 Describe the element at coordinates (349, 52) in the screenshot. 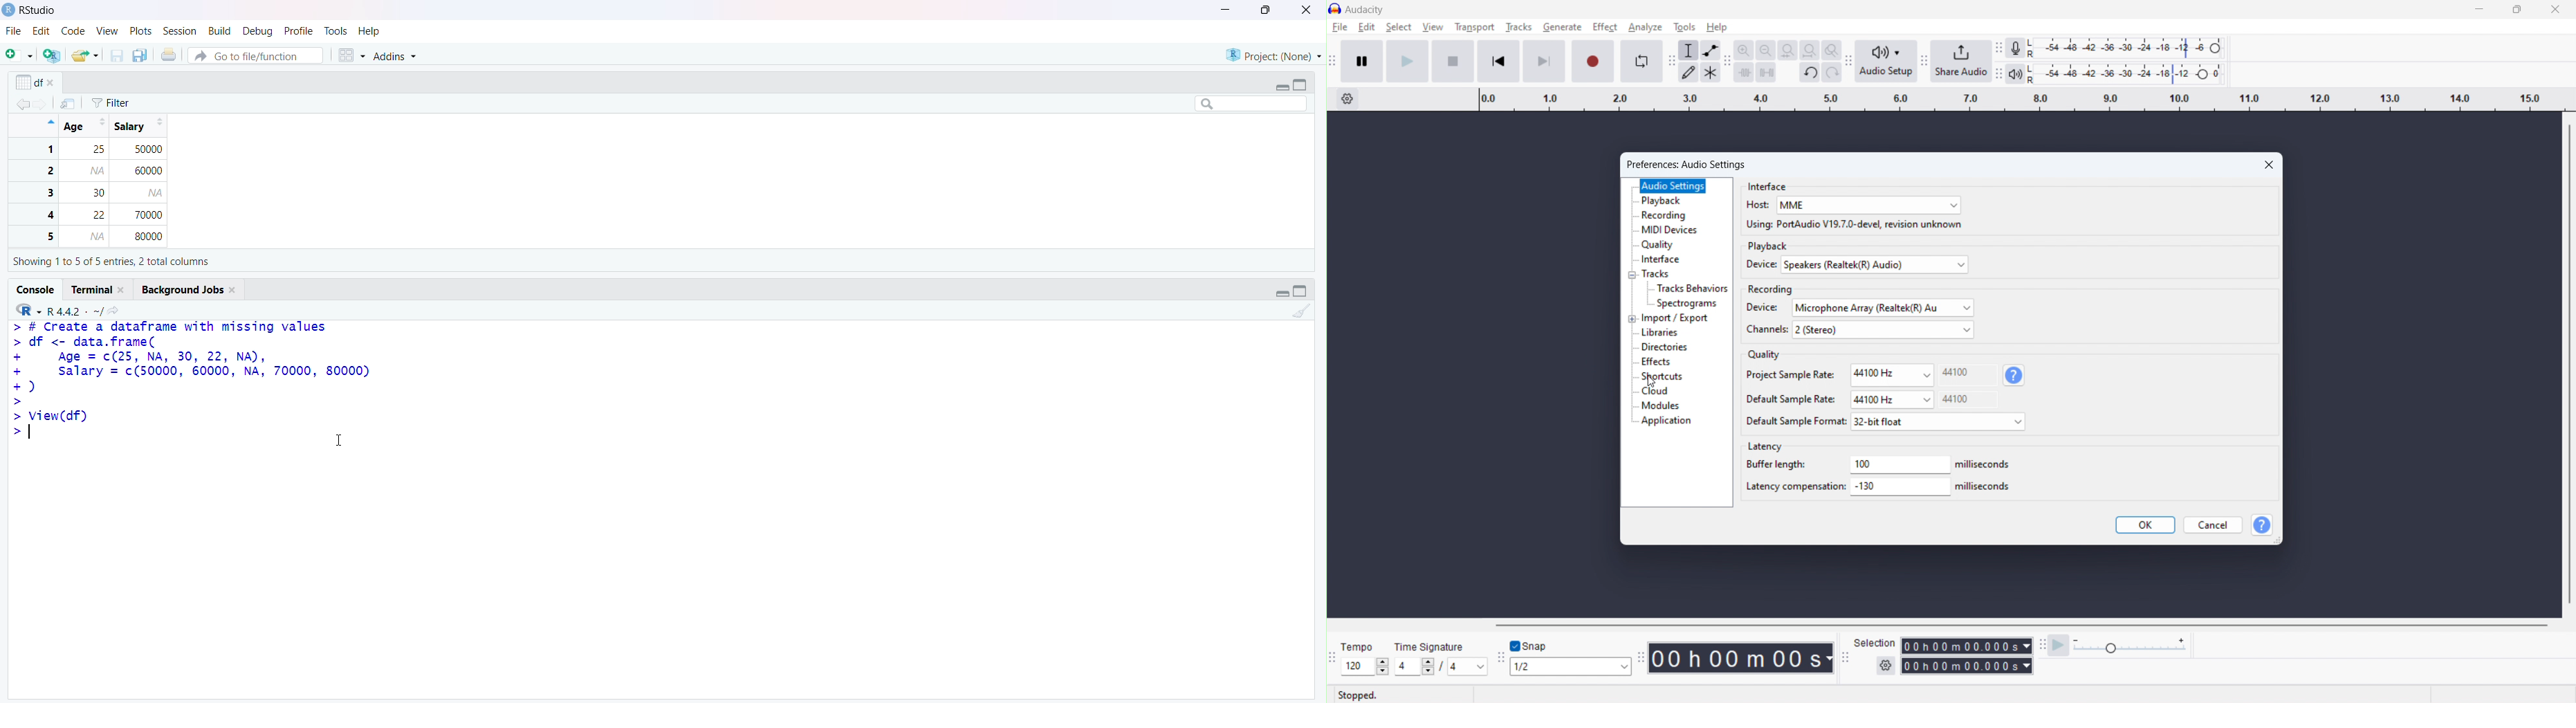

I see `Workspace panes` at that location.